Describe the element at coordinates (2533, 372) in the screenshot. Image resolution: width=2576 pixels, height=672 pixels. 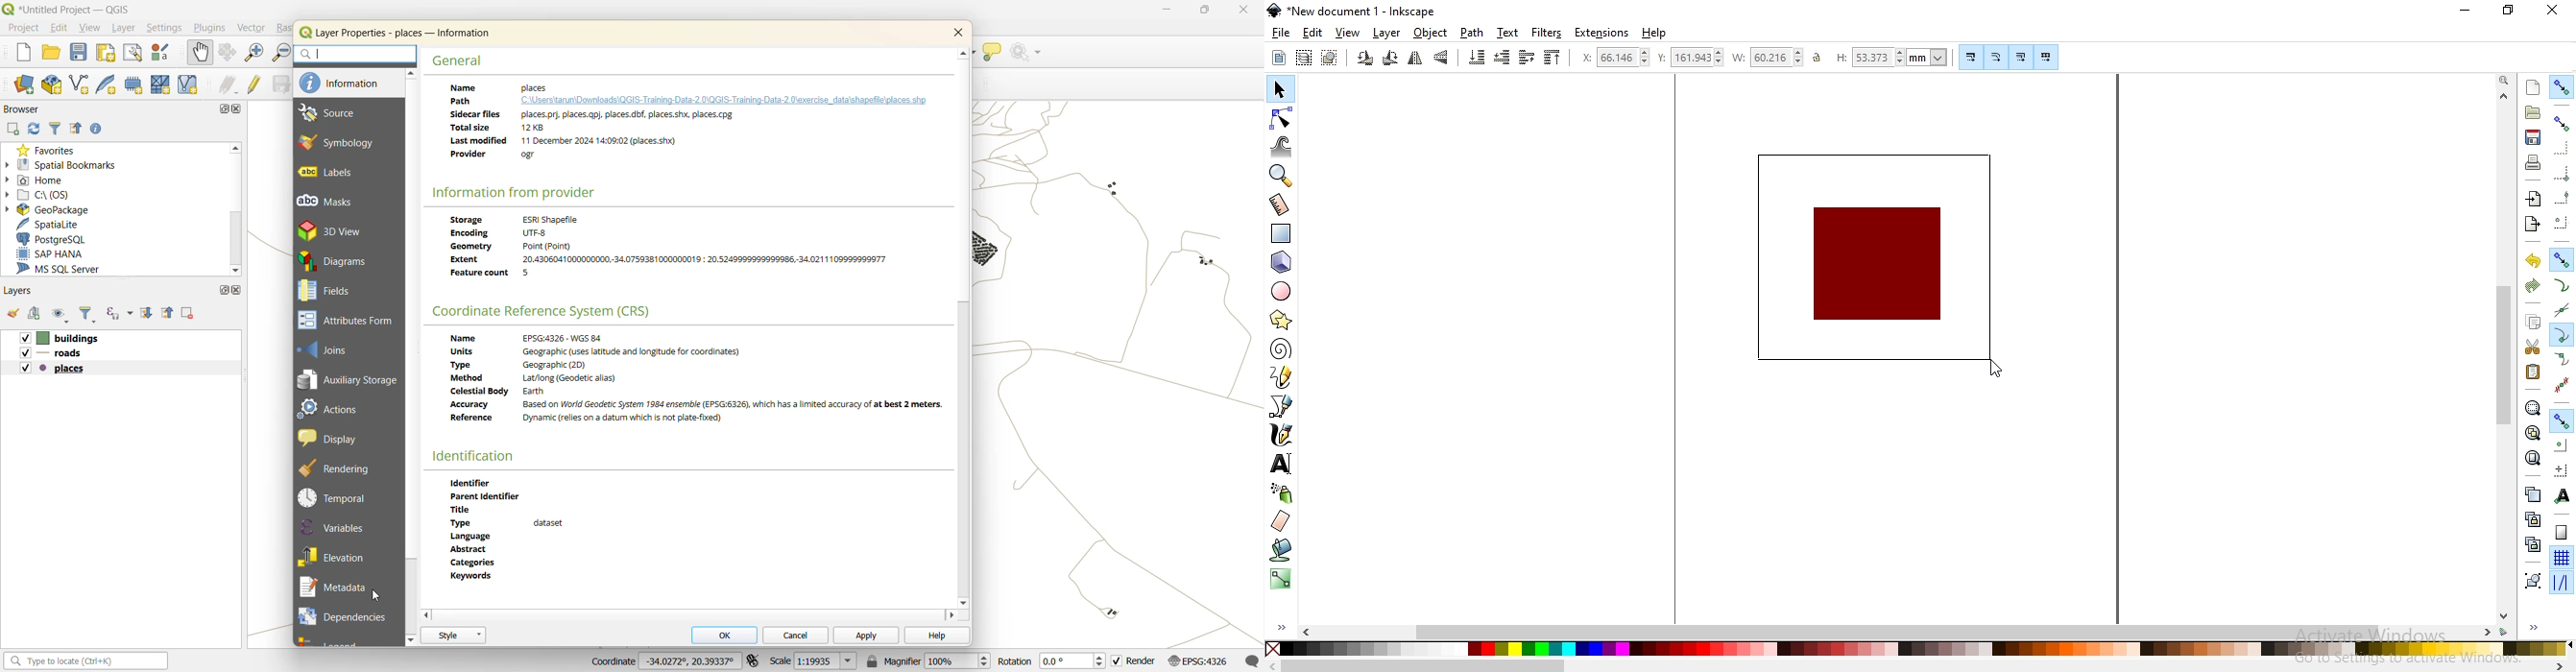
I see `paste selection` at that location.